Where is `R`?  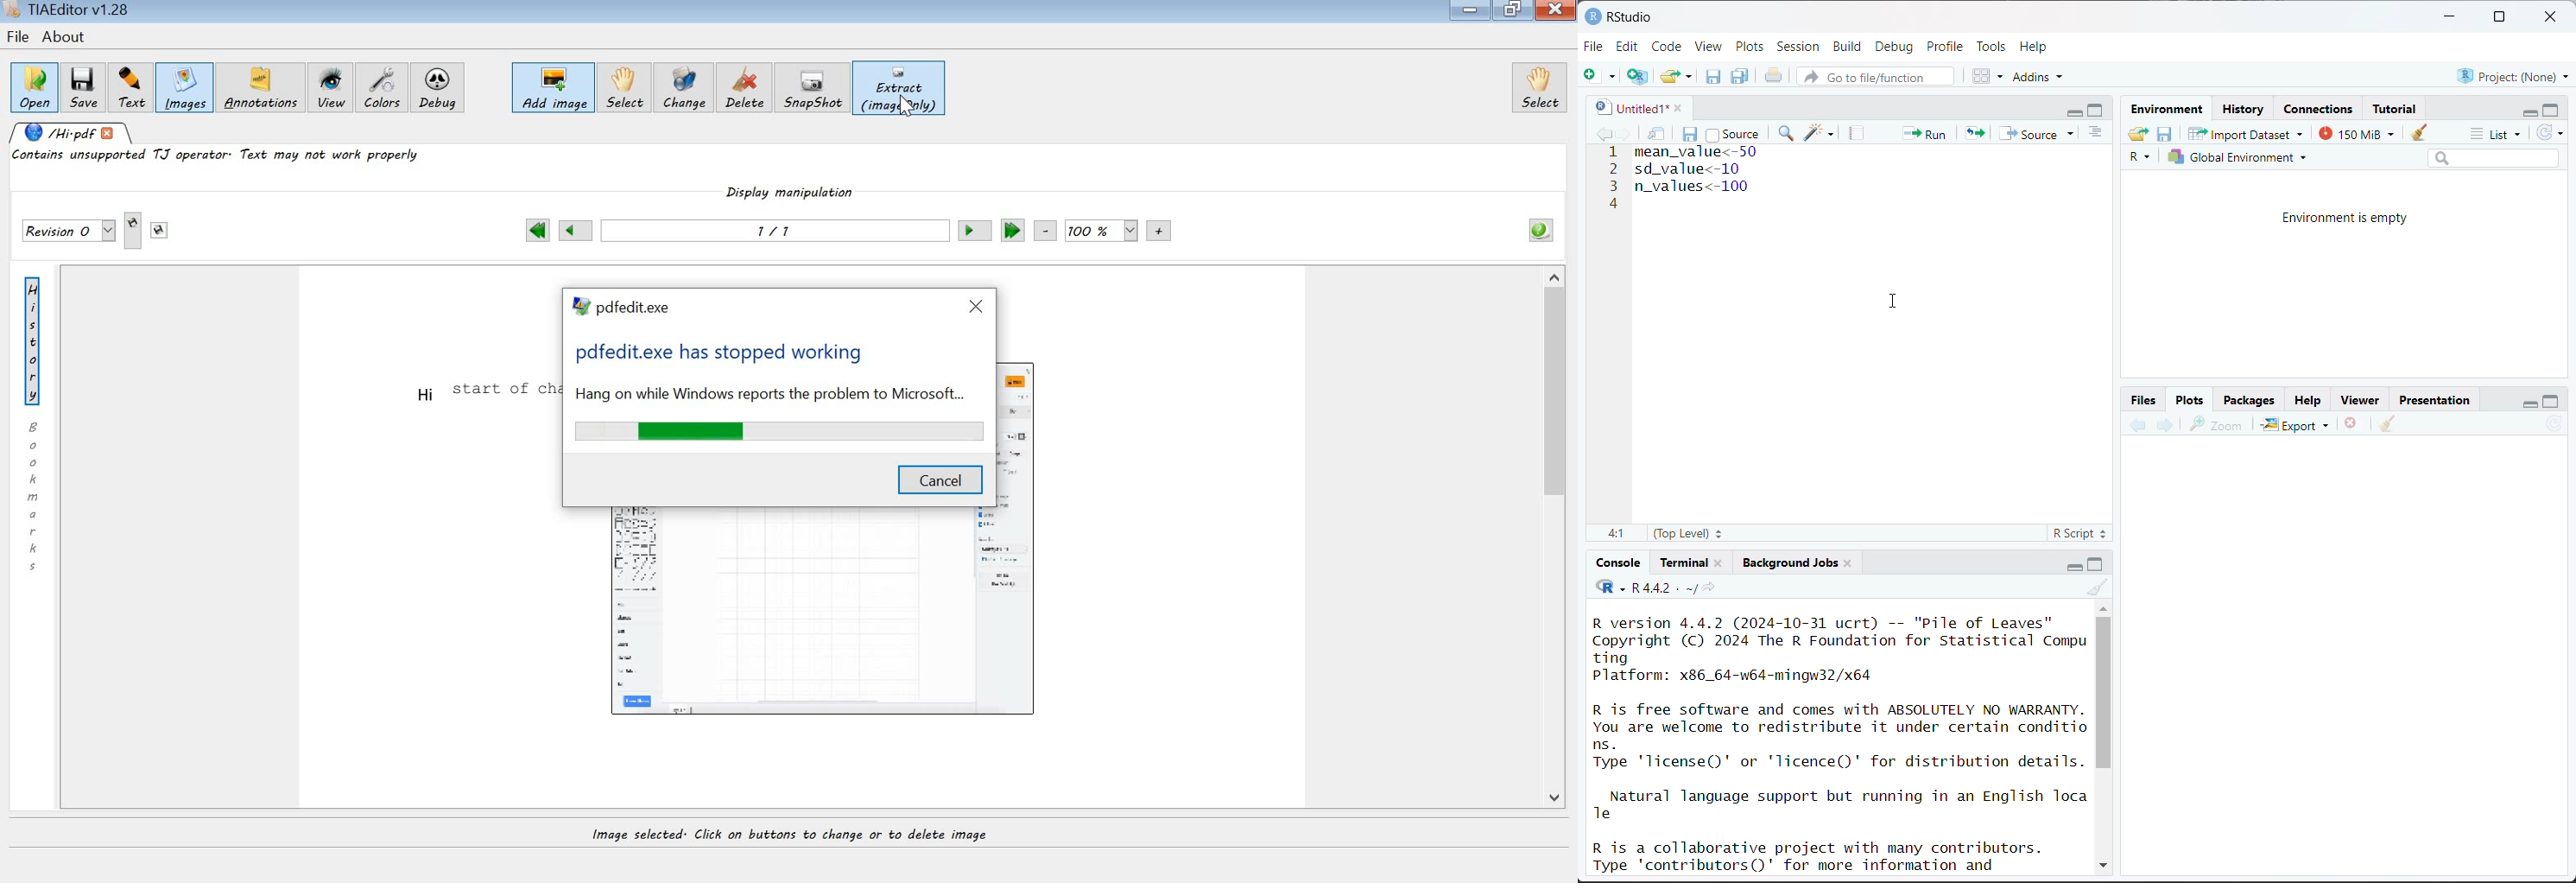
R is located at coordinates (2142, 158).